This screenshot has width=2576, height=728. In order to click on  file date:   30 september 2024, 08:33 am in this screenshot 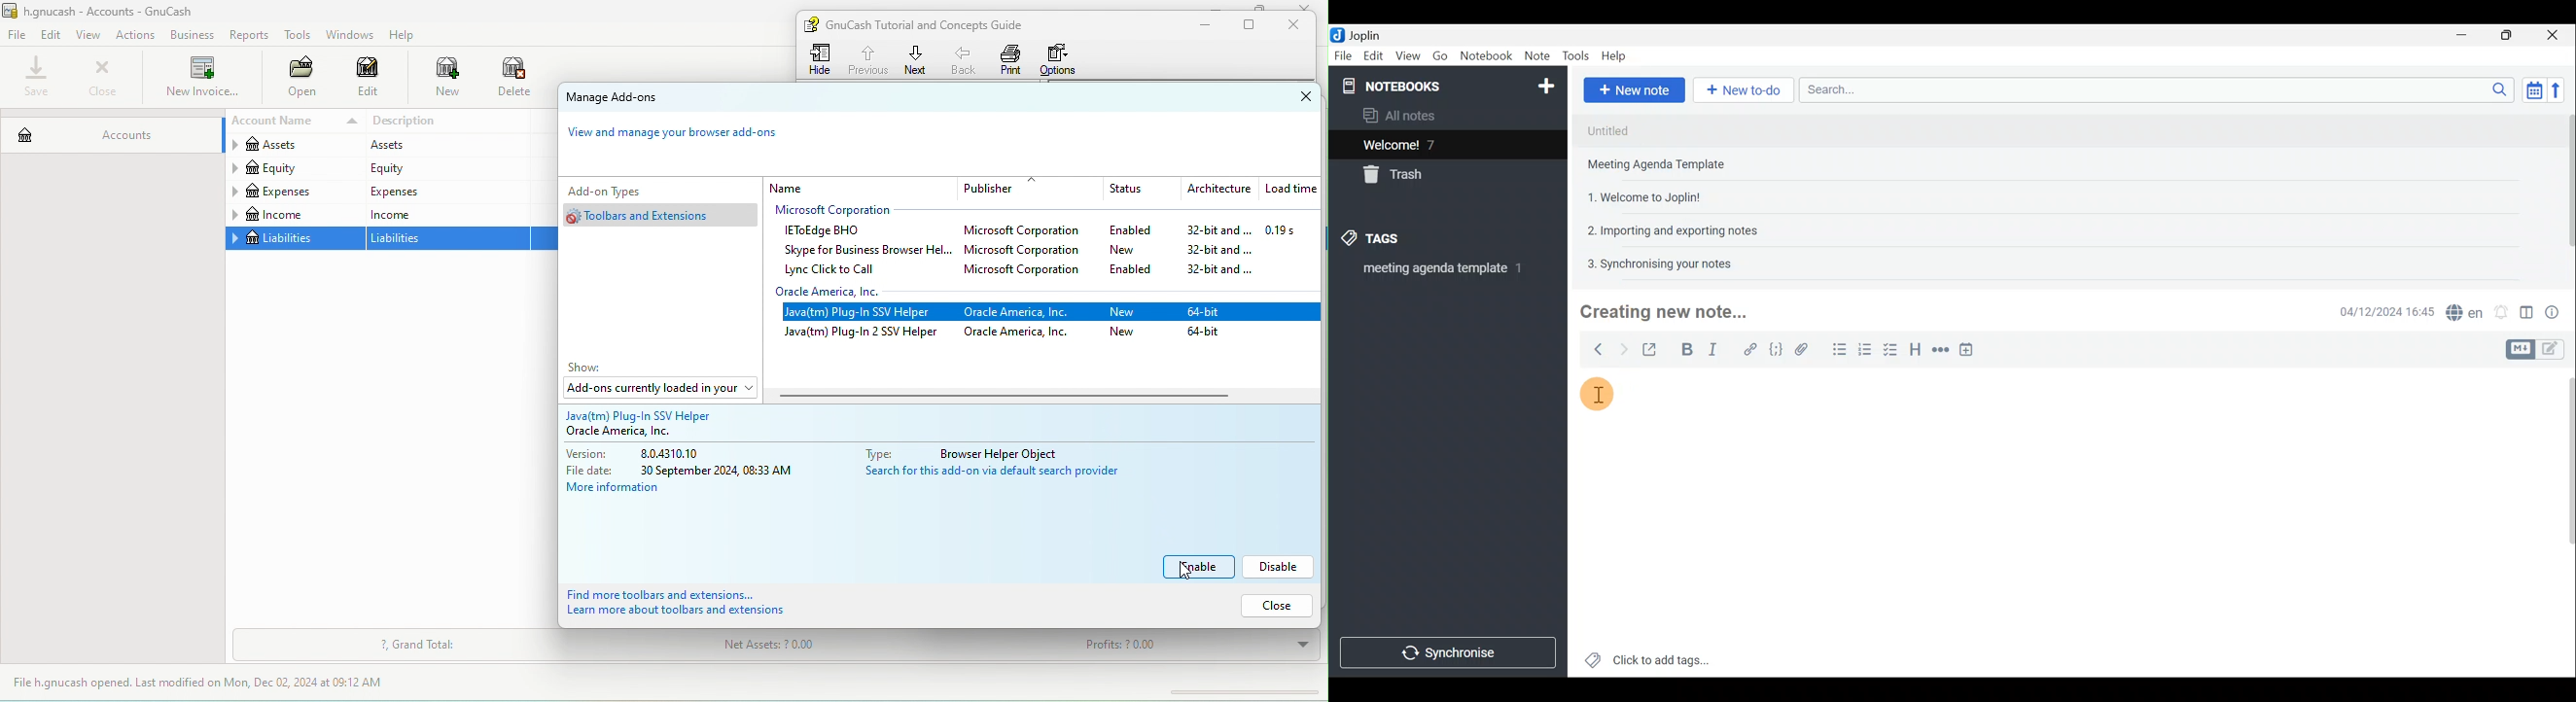, I will do `click(684, 471)`.